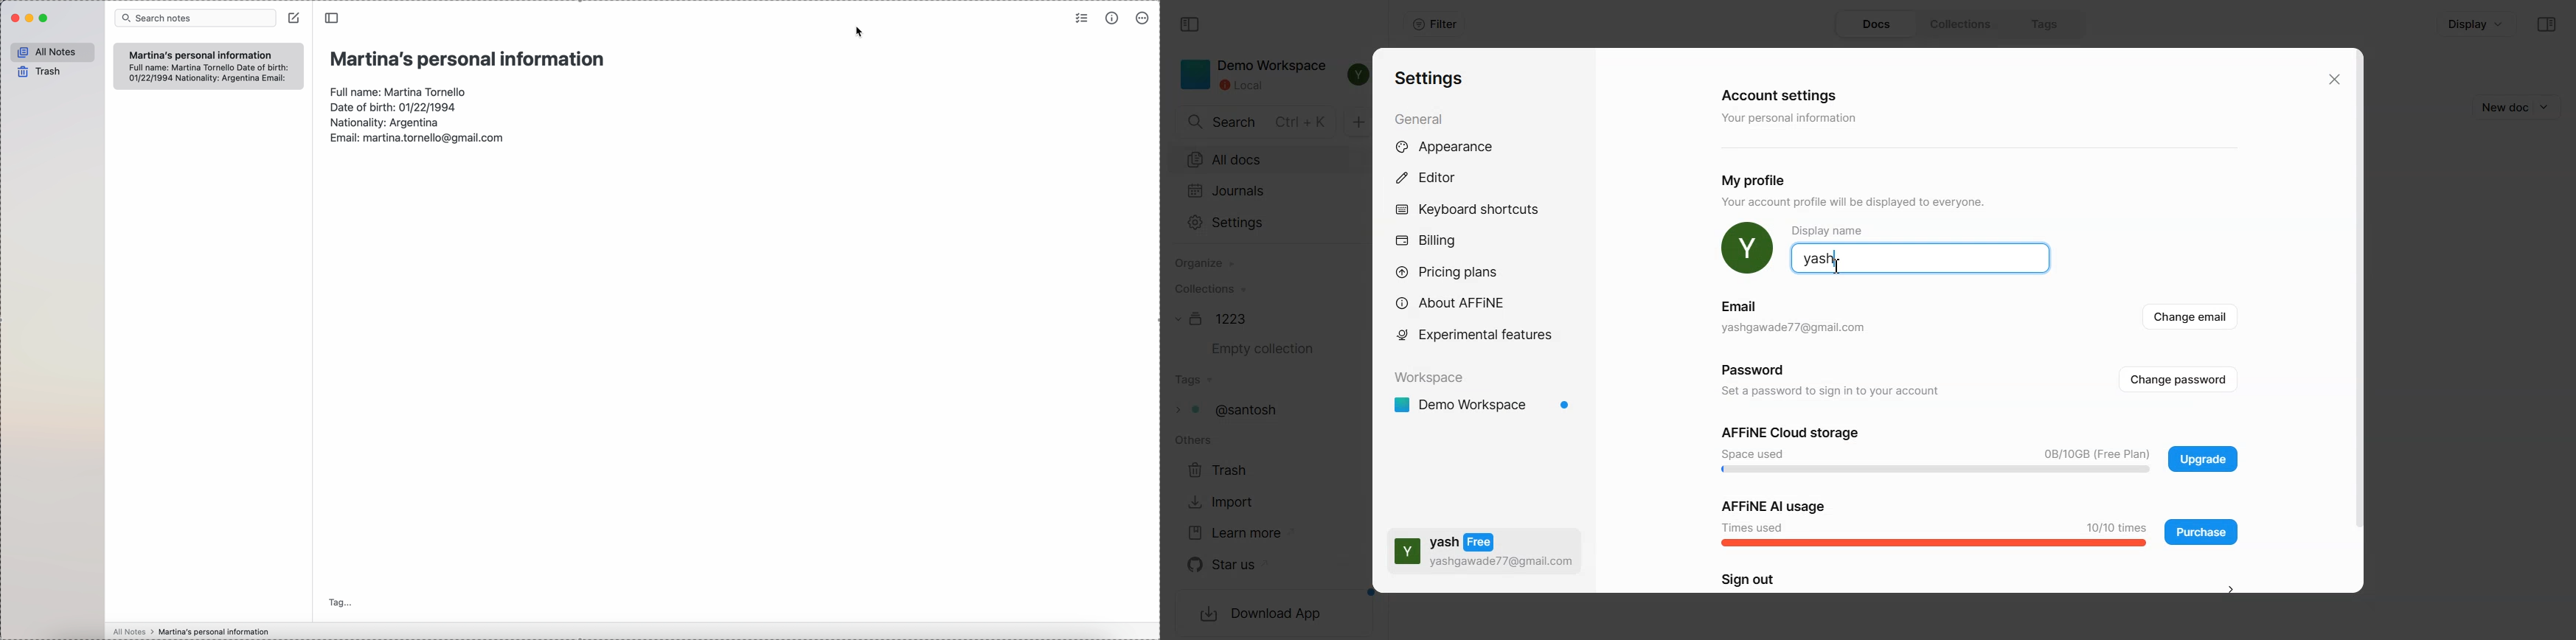 This screenshot has width=2576, height=644. What do you see at coordinates (2549, 106) in the screenshot?
I see `Dropdown box` at bounding box center [2549, 106].